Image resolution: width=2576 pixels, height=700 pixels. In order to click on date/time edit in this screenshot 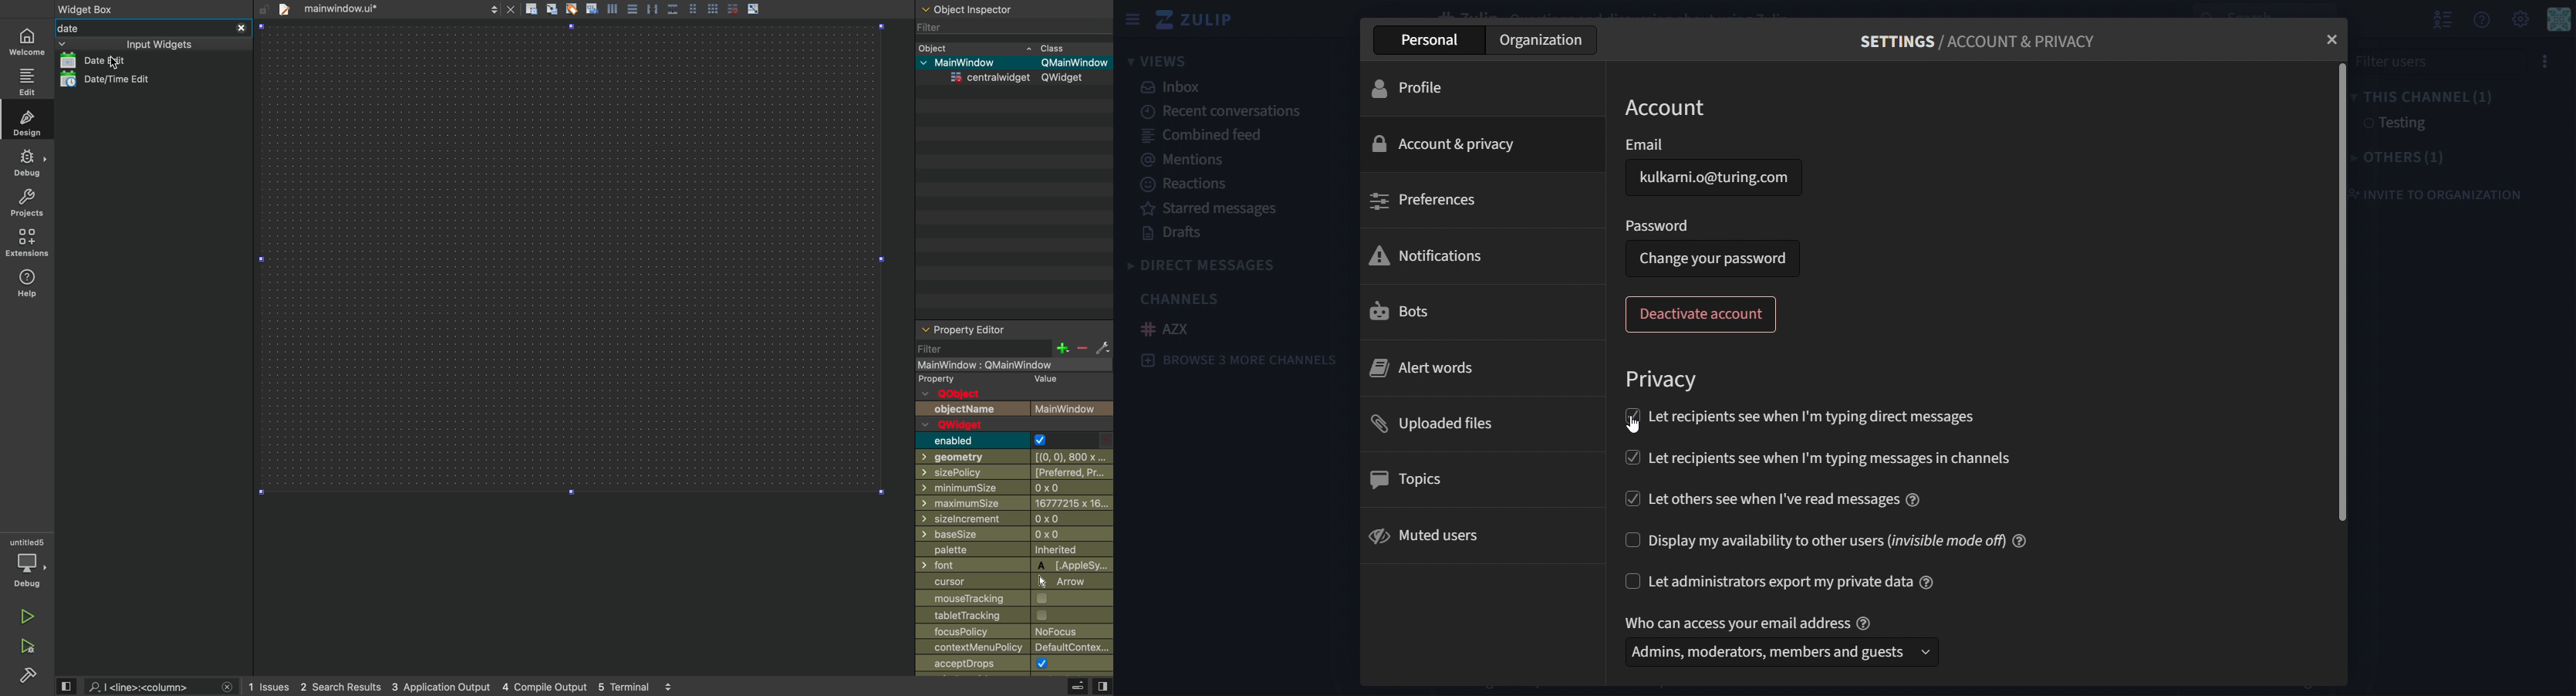, I will do `click(124, 80)`.